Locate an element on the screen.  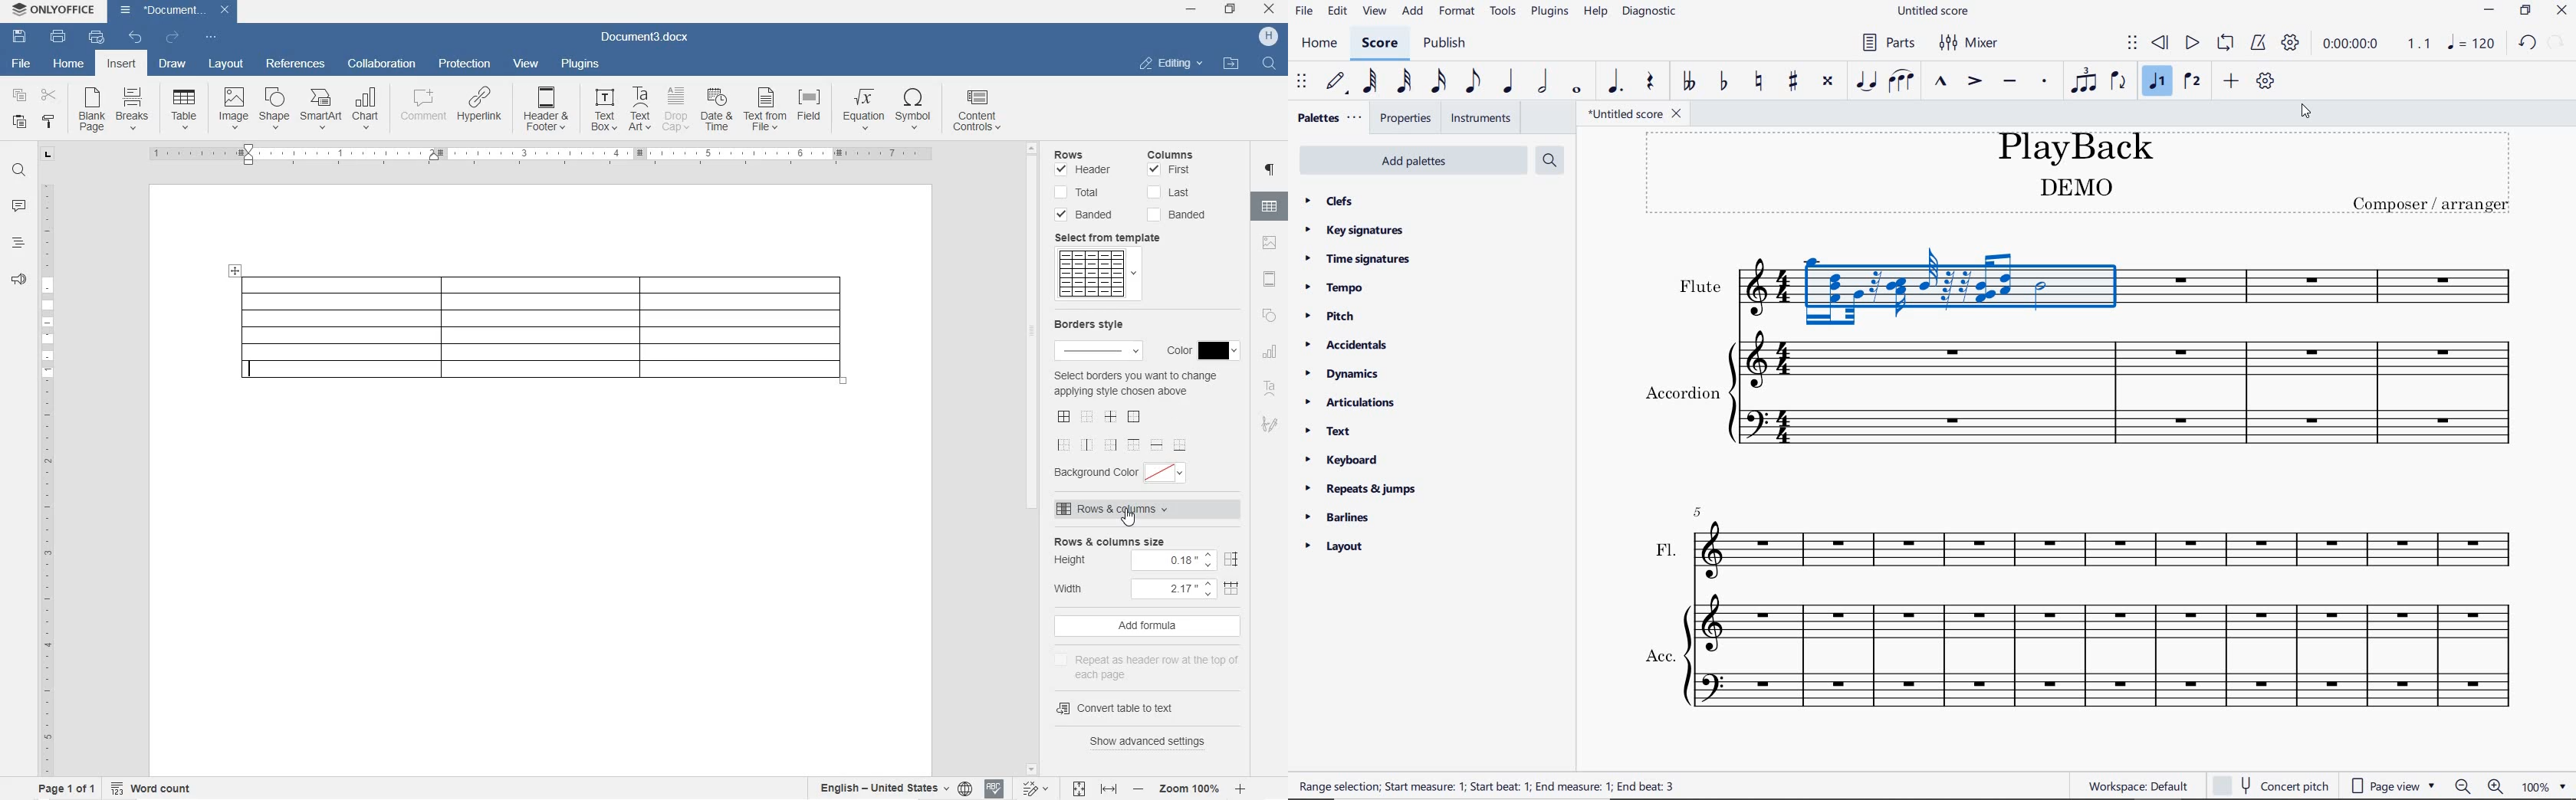
Instrument: Accordion is located at coordinates (2081, 396).